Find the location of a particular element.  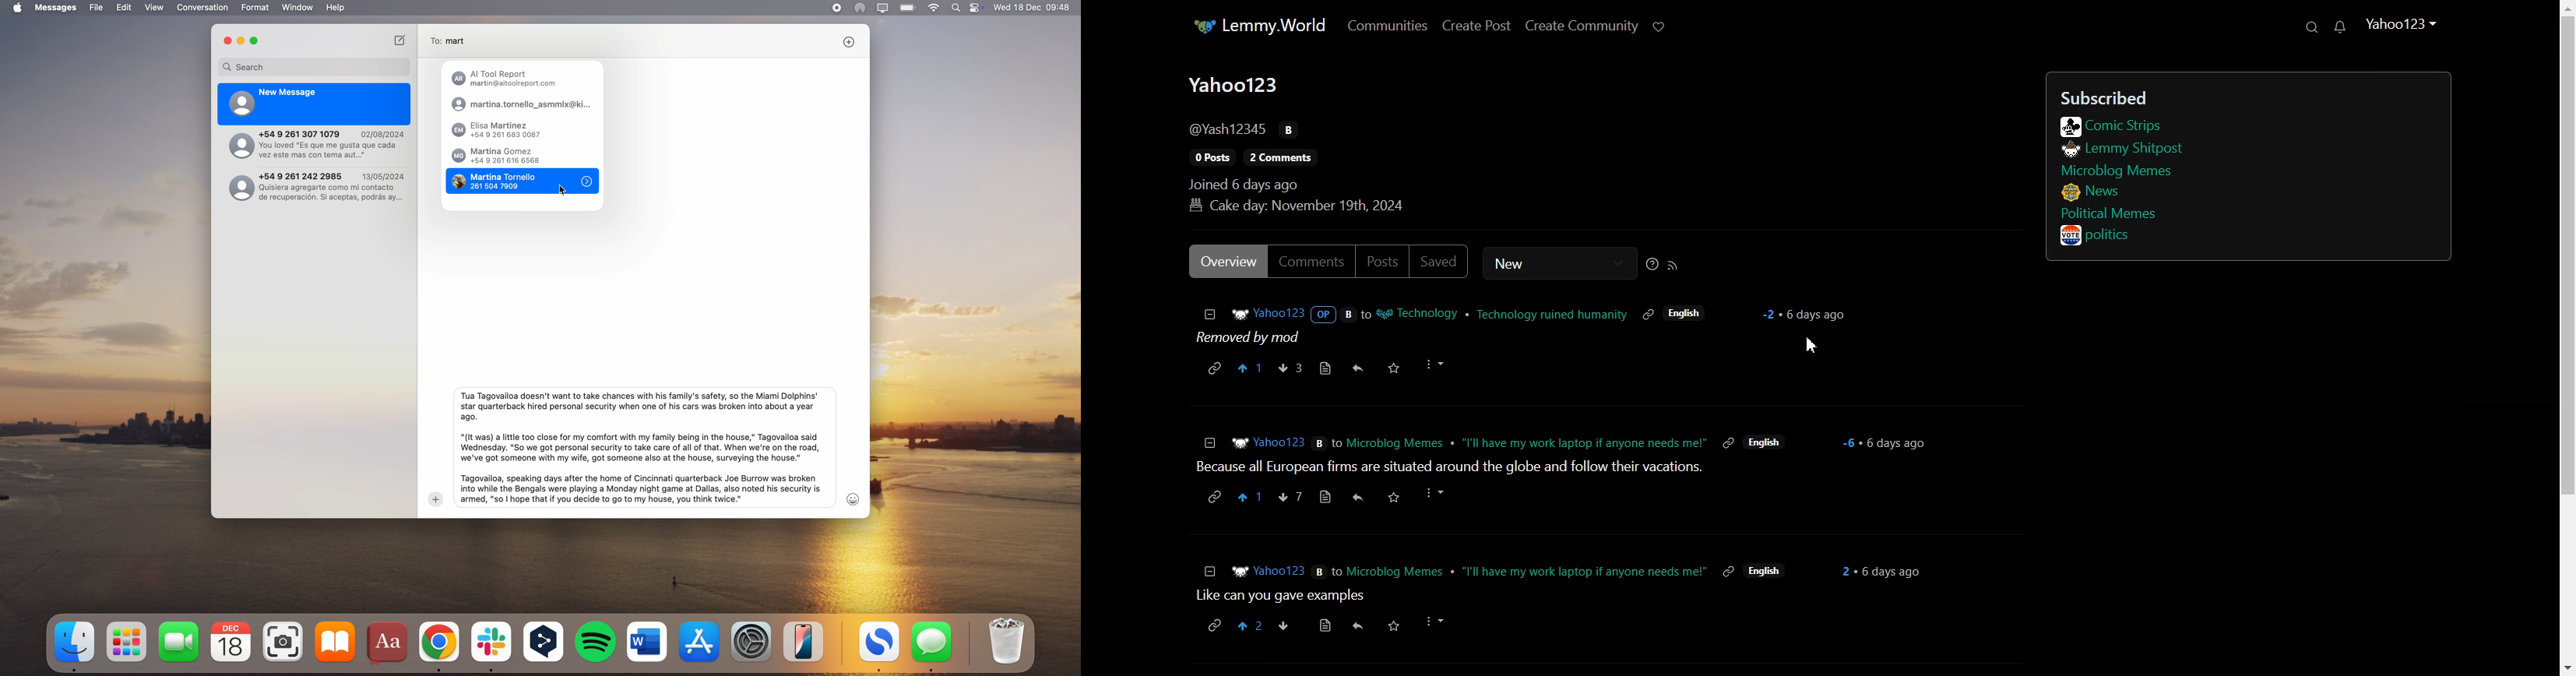

Upvote is located at coordinates (1250, 368).